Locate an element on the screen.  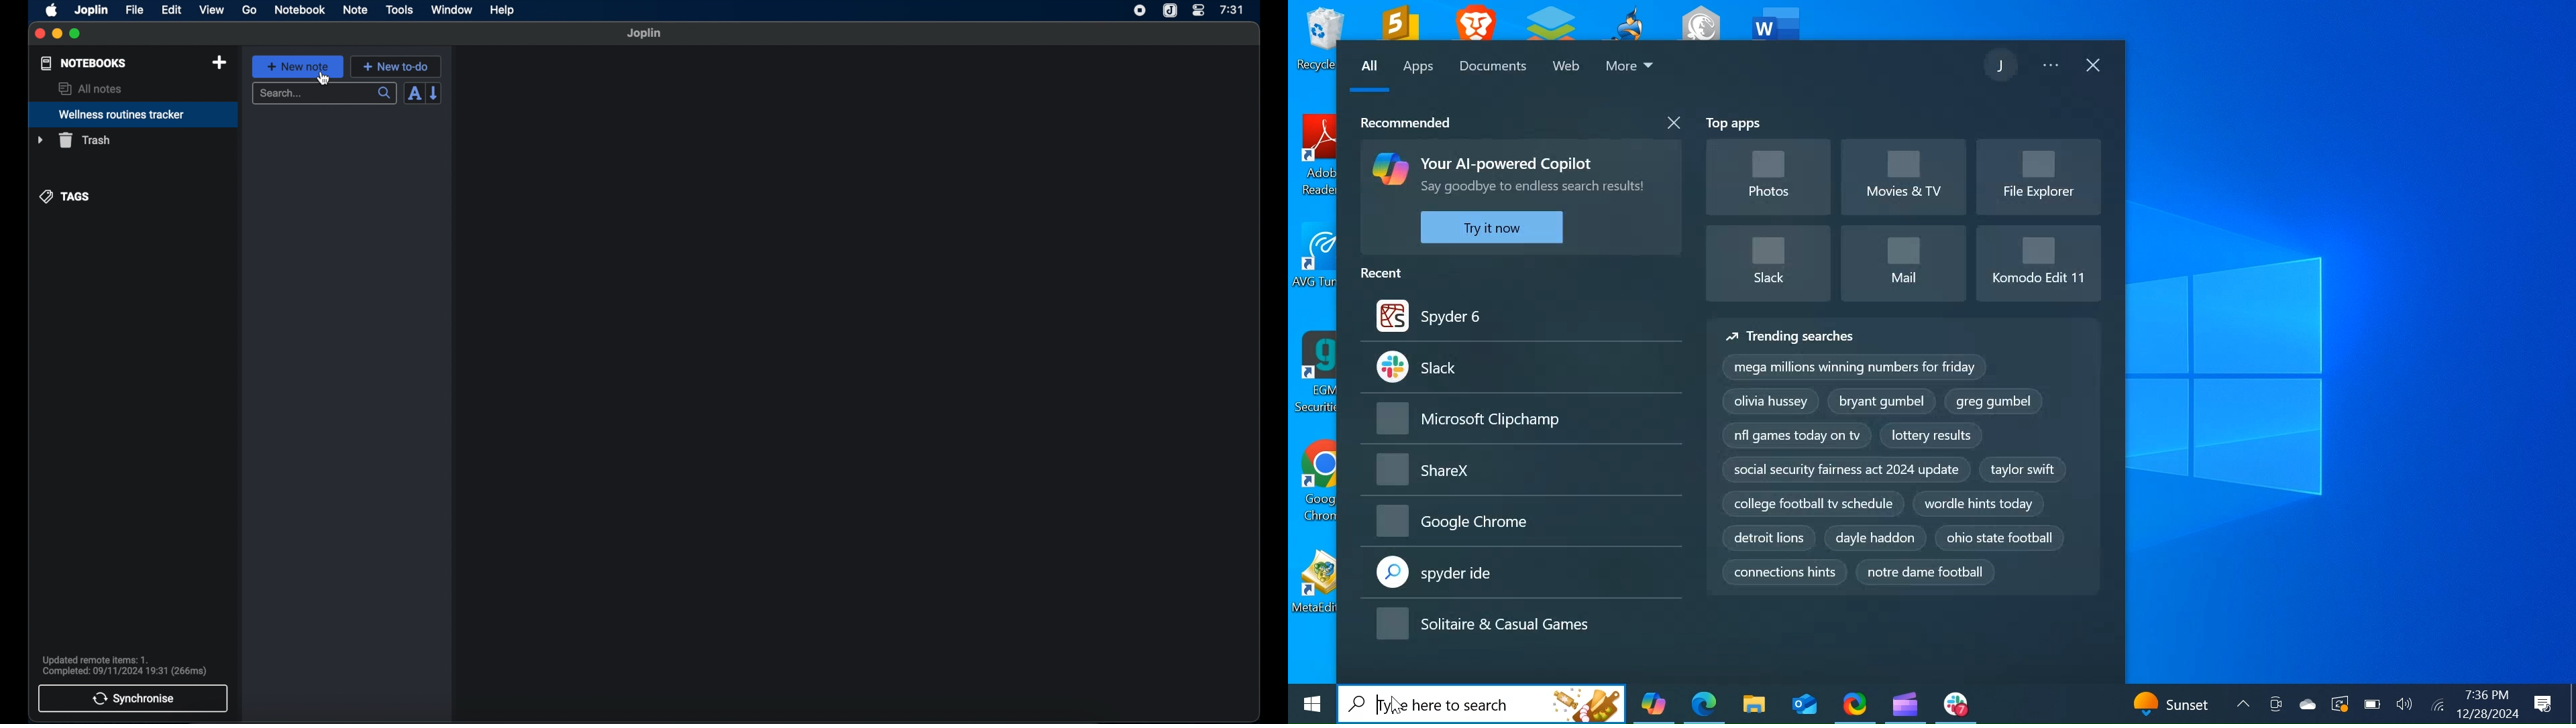
tags is located at coordinates (65, 197).